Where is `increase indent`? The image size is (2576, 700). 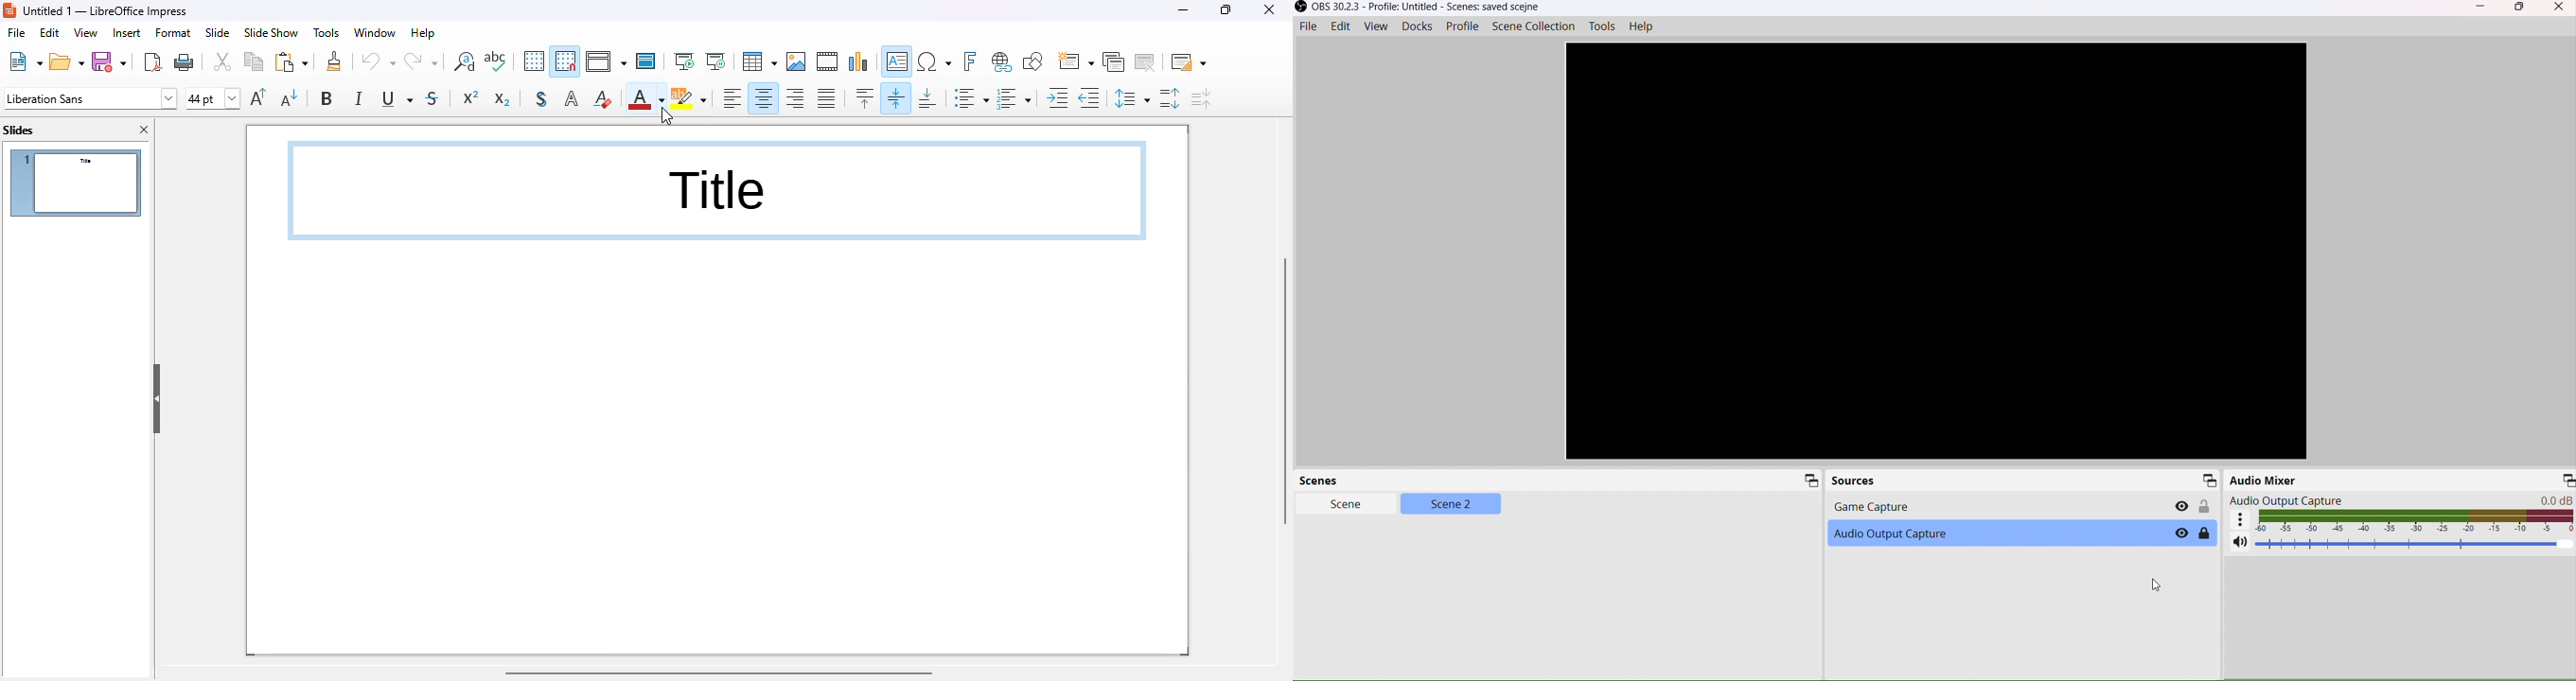 increase indent is located at coordinates (1057, 97).